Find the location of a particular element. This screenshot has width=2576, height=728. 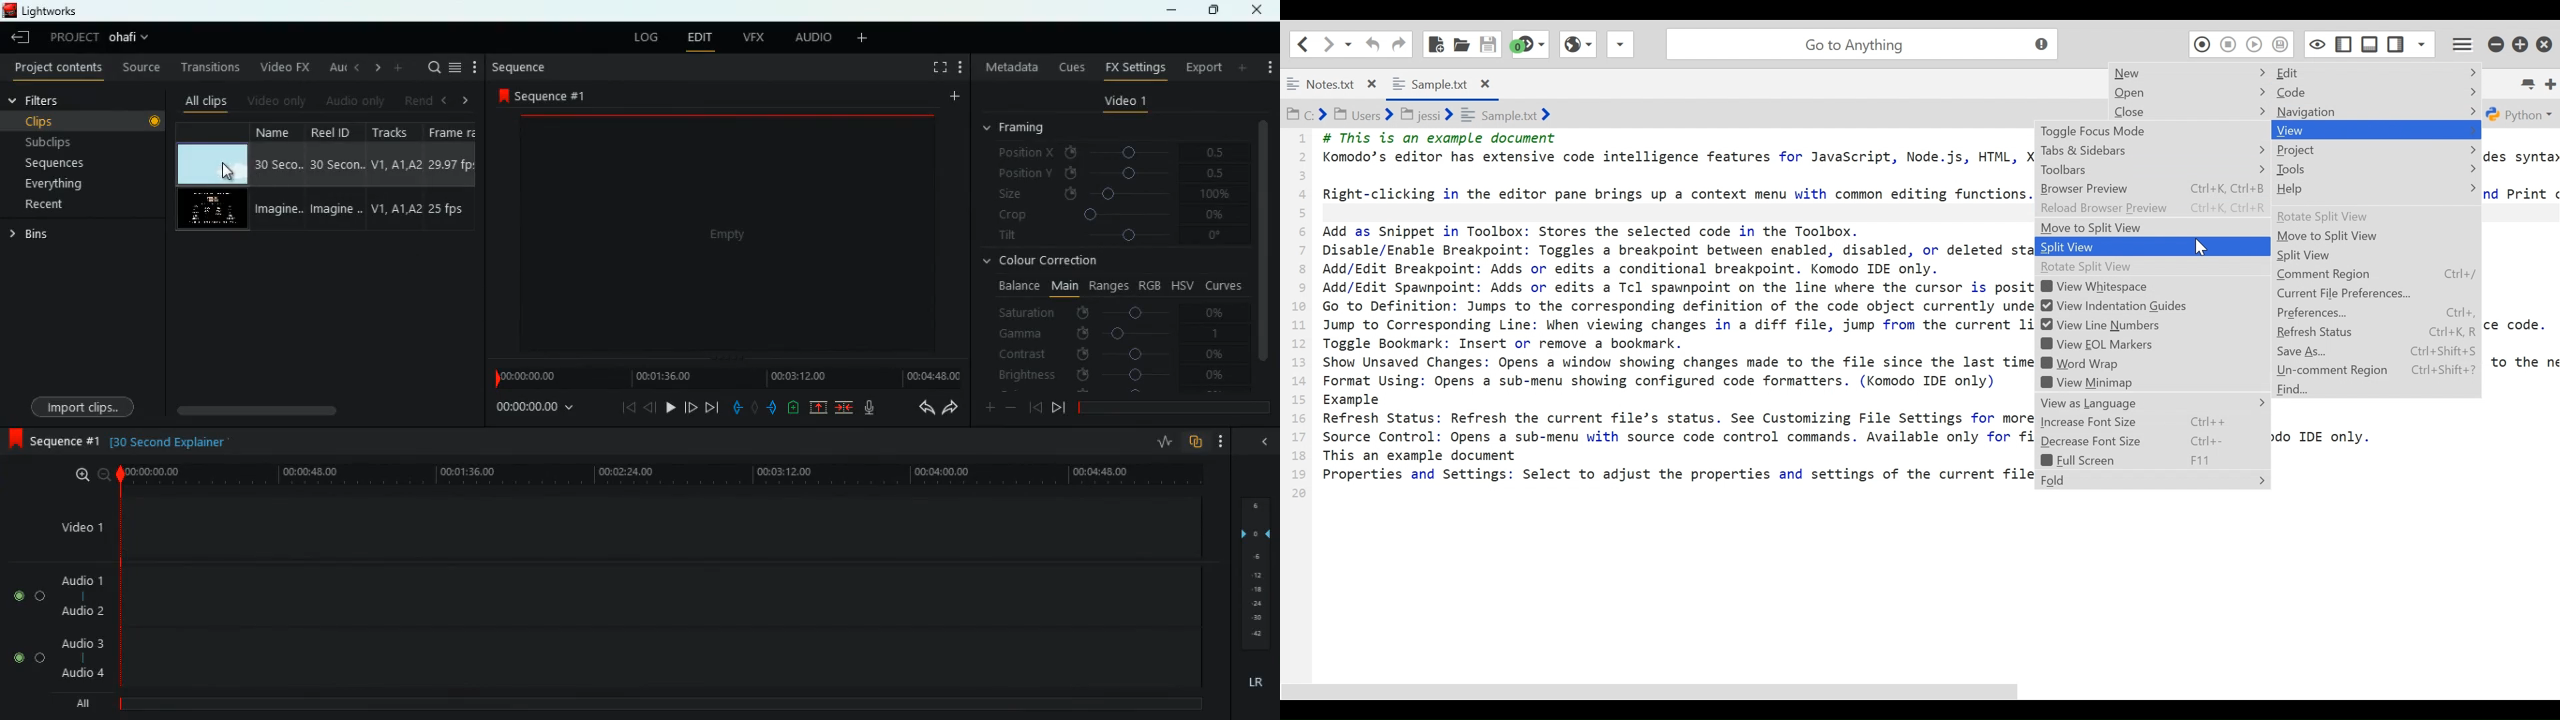

-6 (layer) is located at coordinates (1254, 556).